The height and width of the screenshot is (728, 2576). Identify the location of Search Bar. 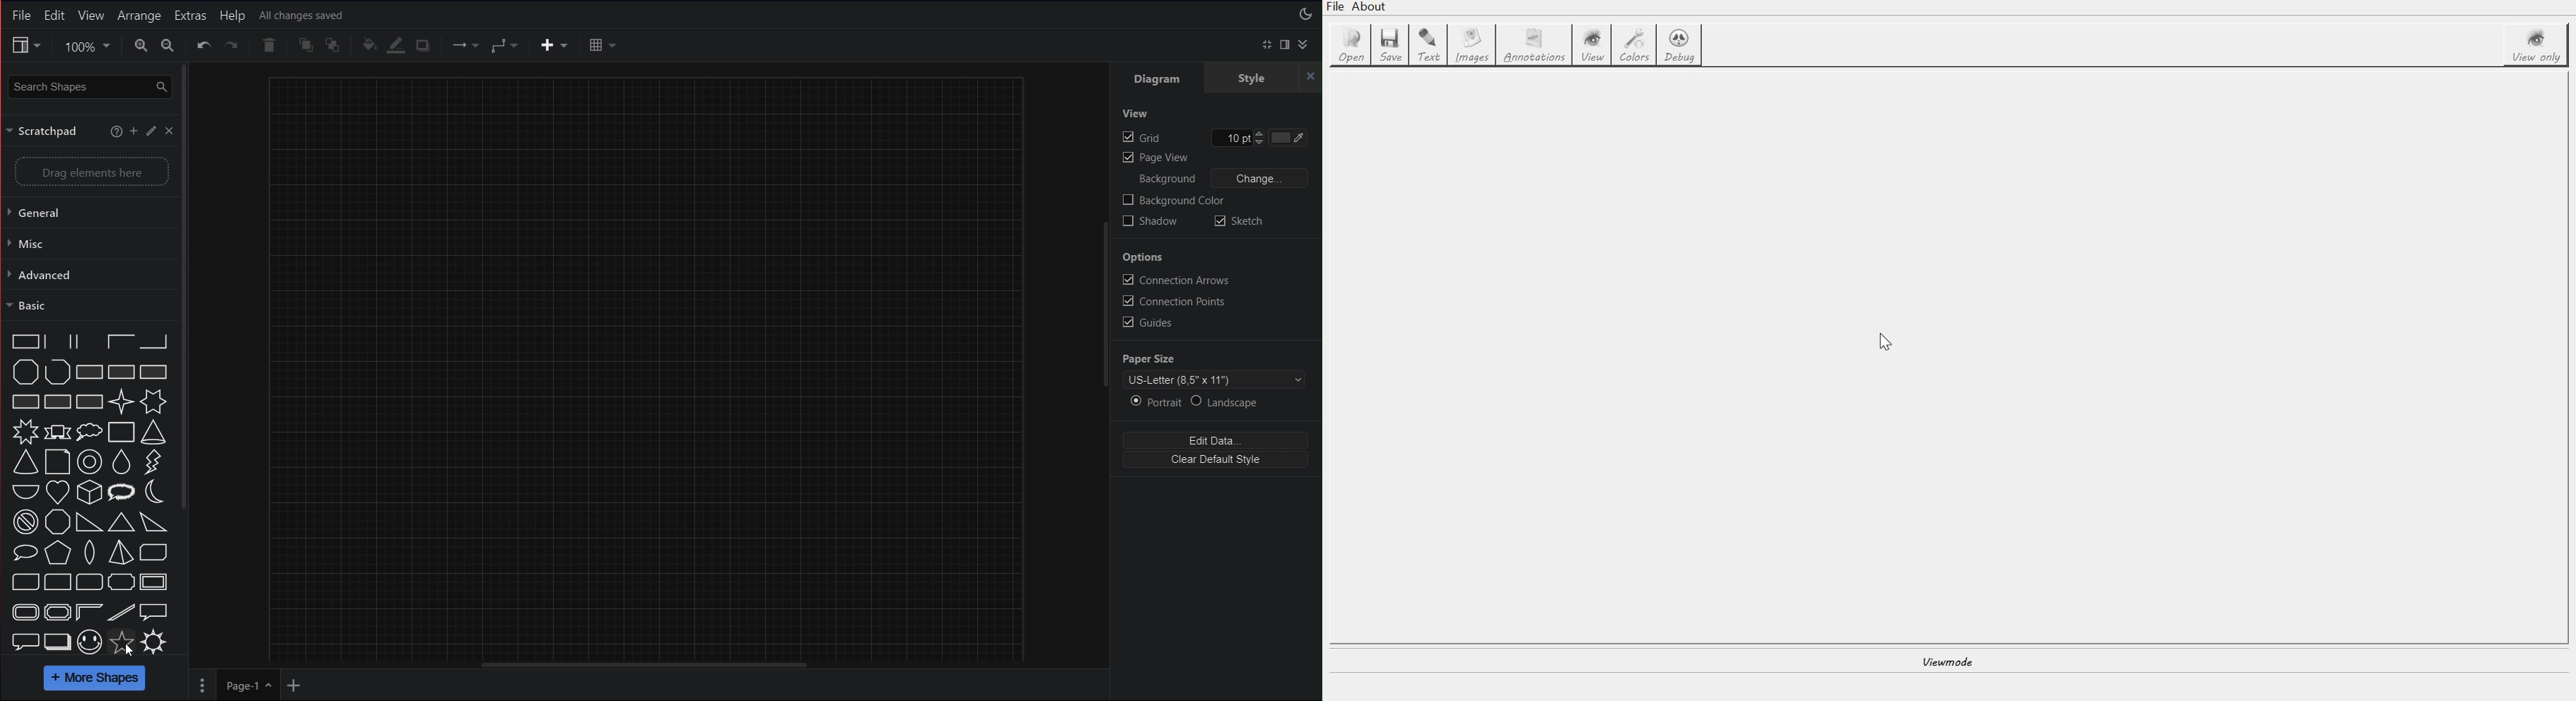
(89, 85).